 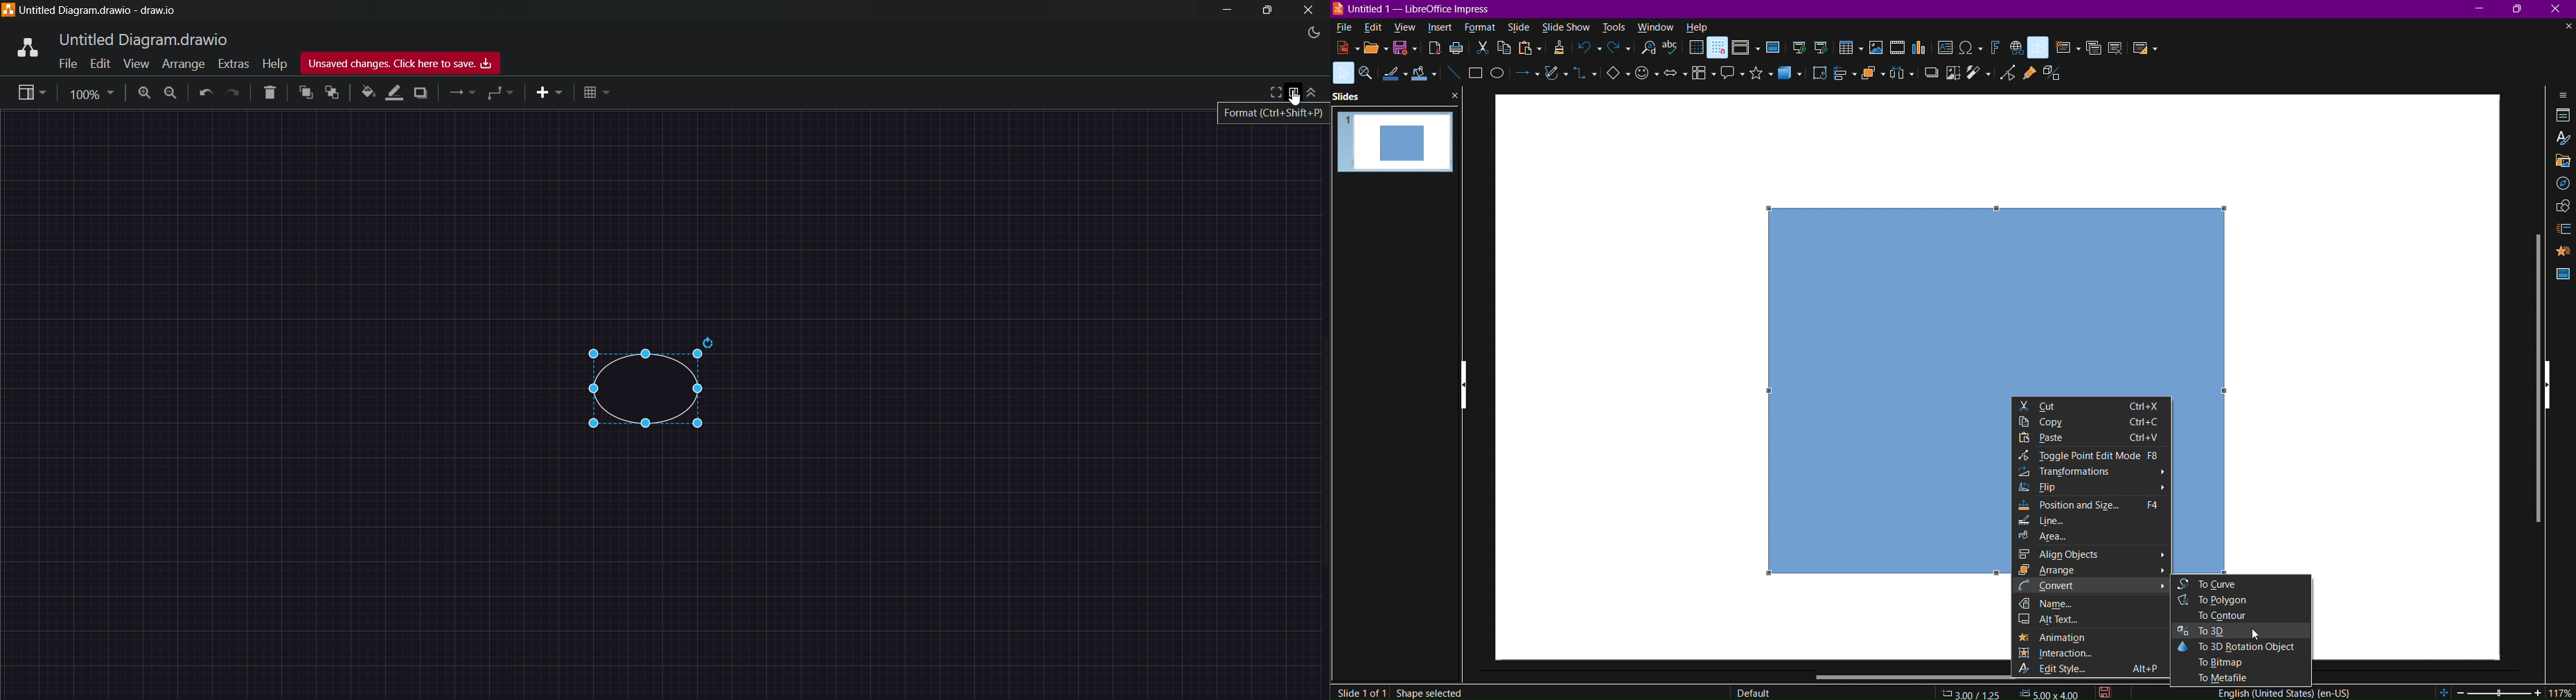 I want to click on 3D objects, so click(x=1794, y=79).